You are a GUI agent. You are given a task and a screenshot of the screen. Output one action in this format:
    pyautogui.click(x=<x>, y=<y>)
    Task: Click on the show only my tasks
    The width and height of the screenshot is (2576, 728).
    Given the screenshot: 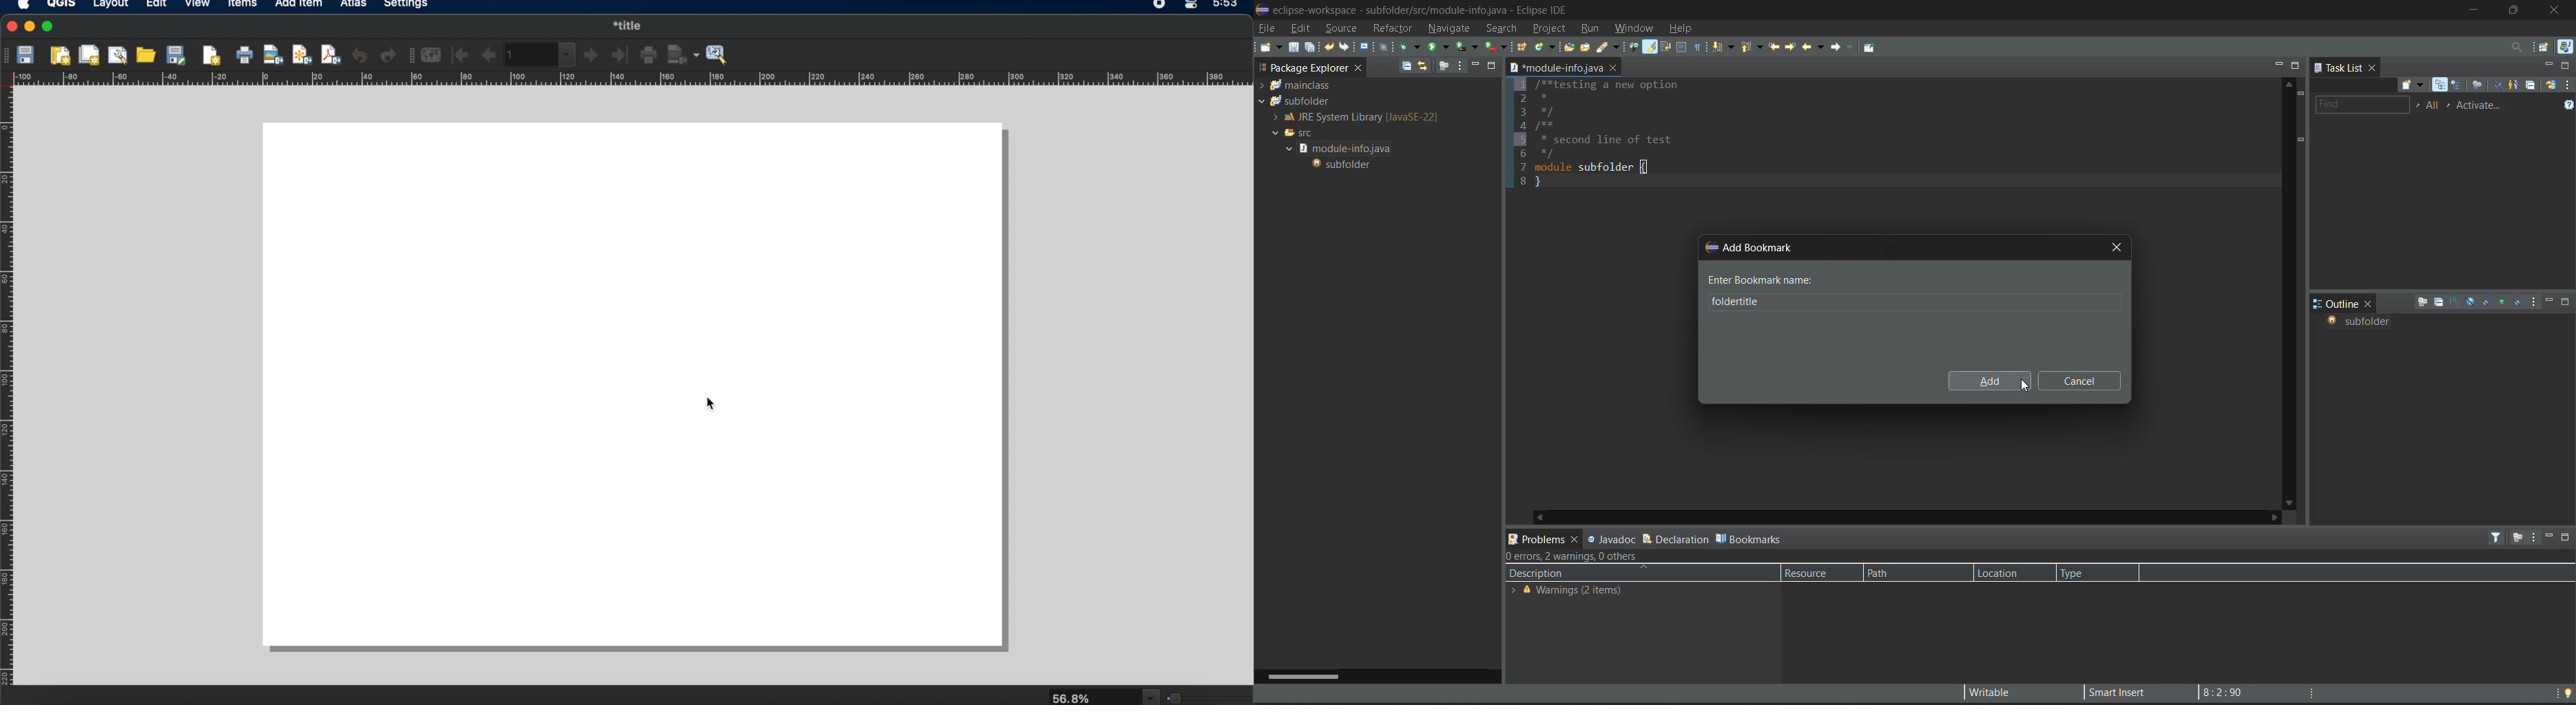 What is the action you would take?
    pyautogui.click(x=2515, y=85)
    